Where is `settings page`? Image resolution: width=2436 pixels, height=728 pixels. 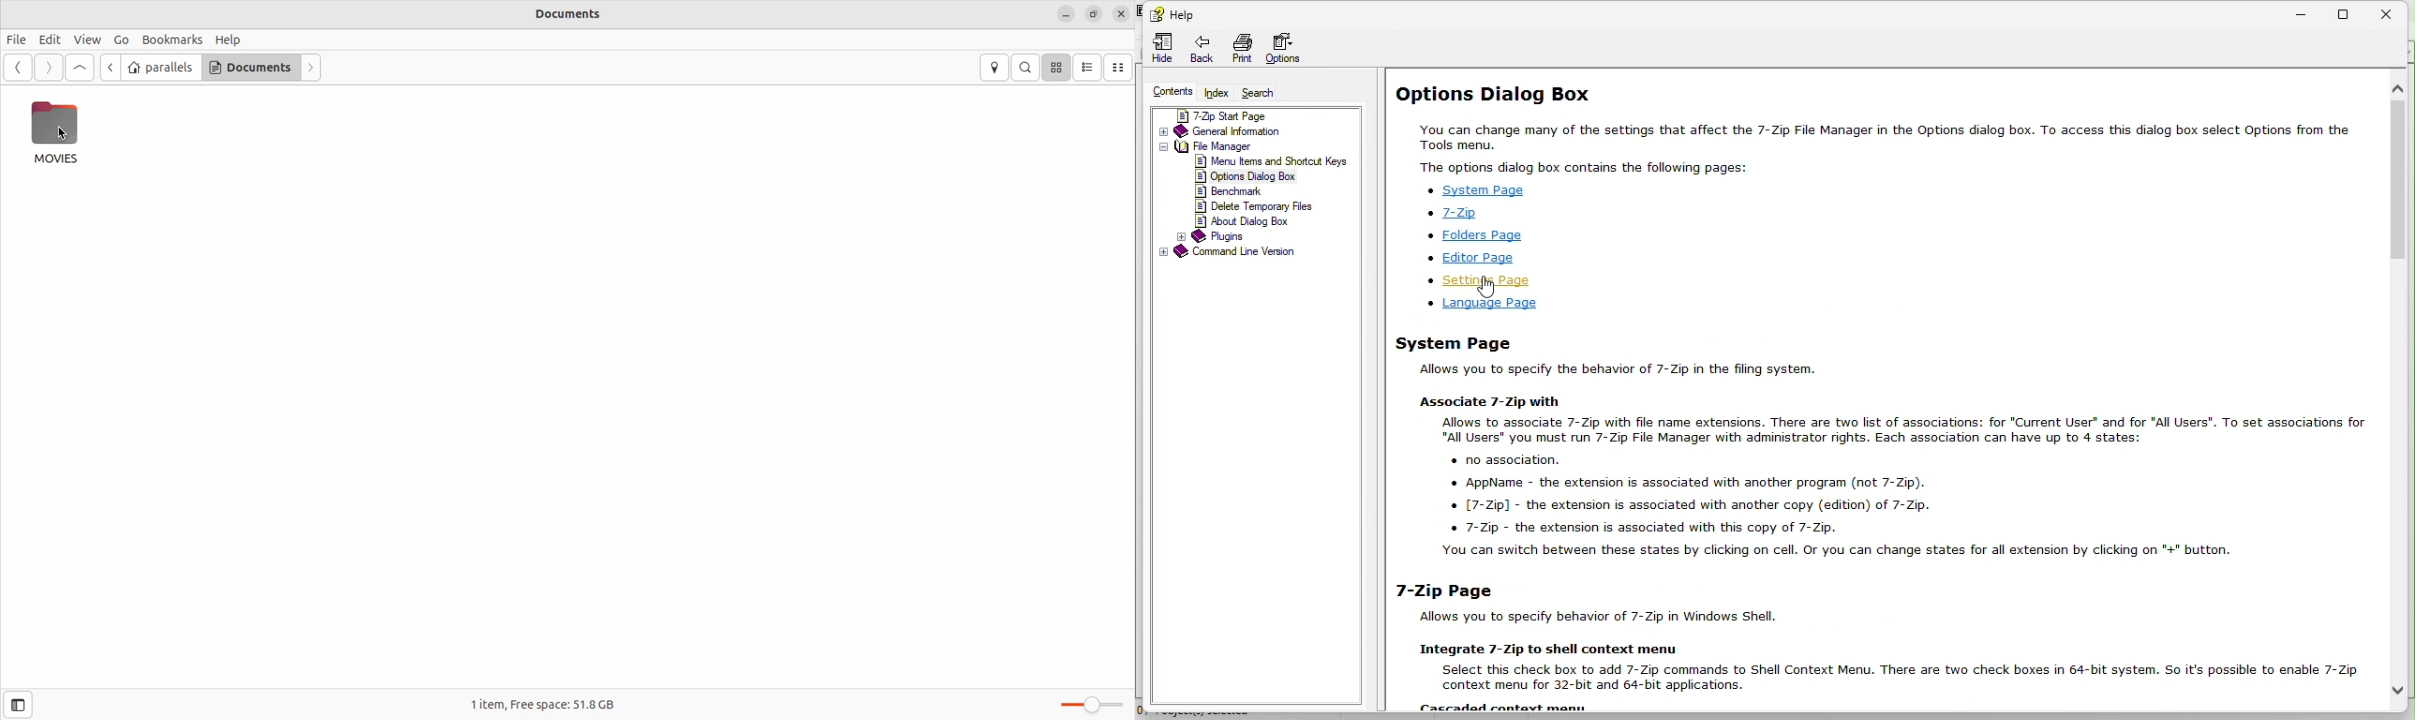
settings page is located at coordinates (1483, 281).